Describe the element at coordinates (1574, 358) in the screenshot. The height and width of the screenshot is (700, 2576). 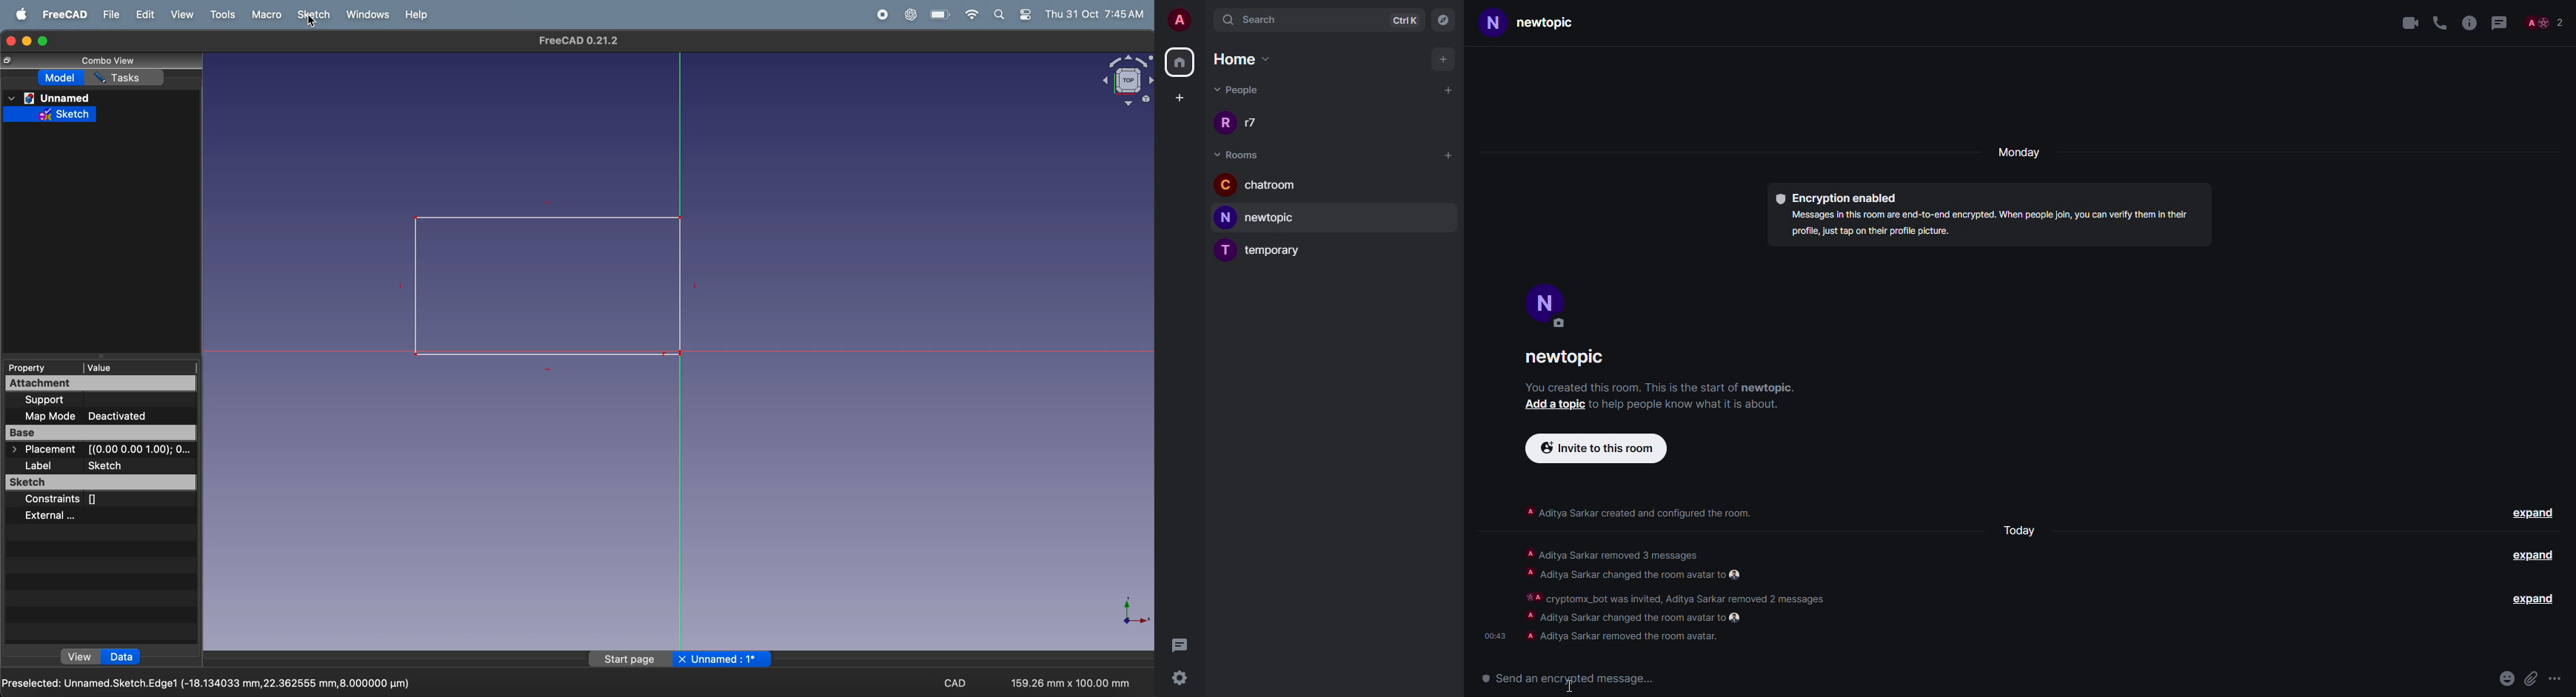
I see `newtopic` at that location.